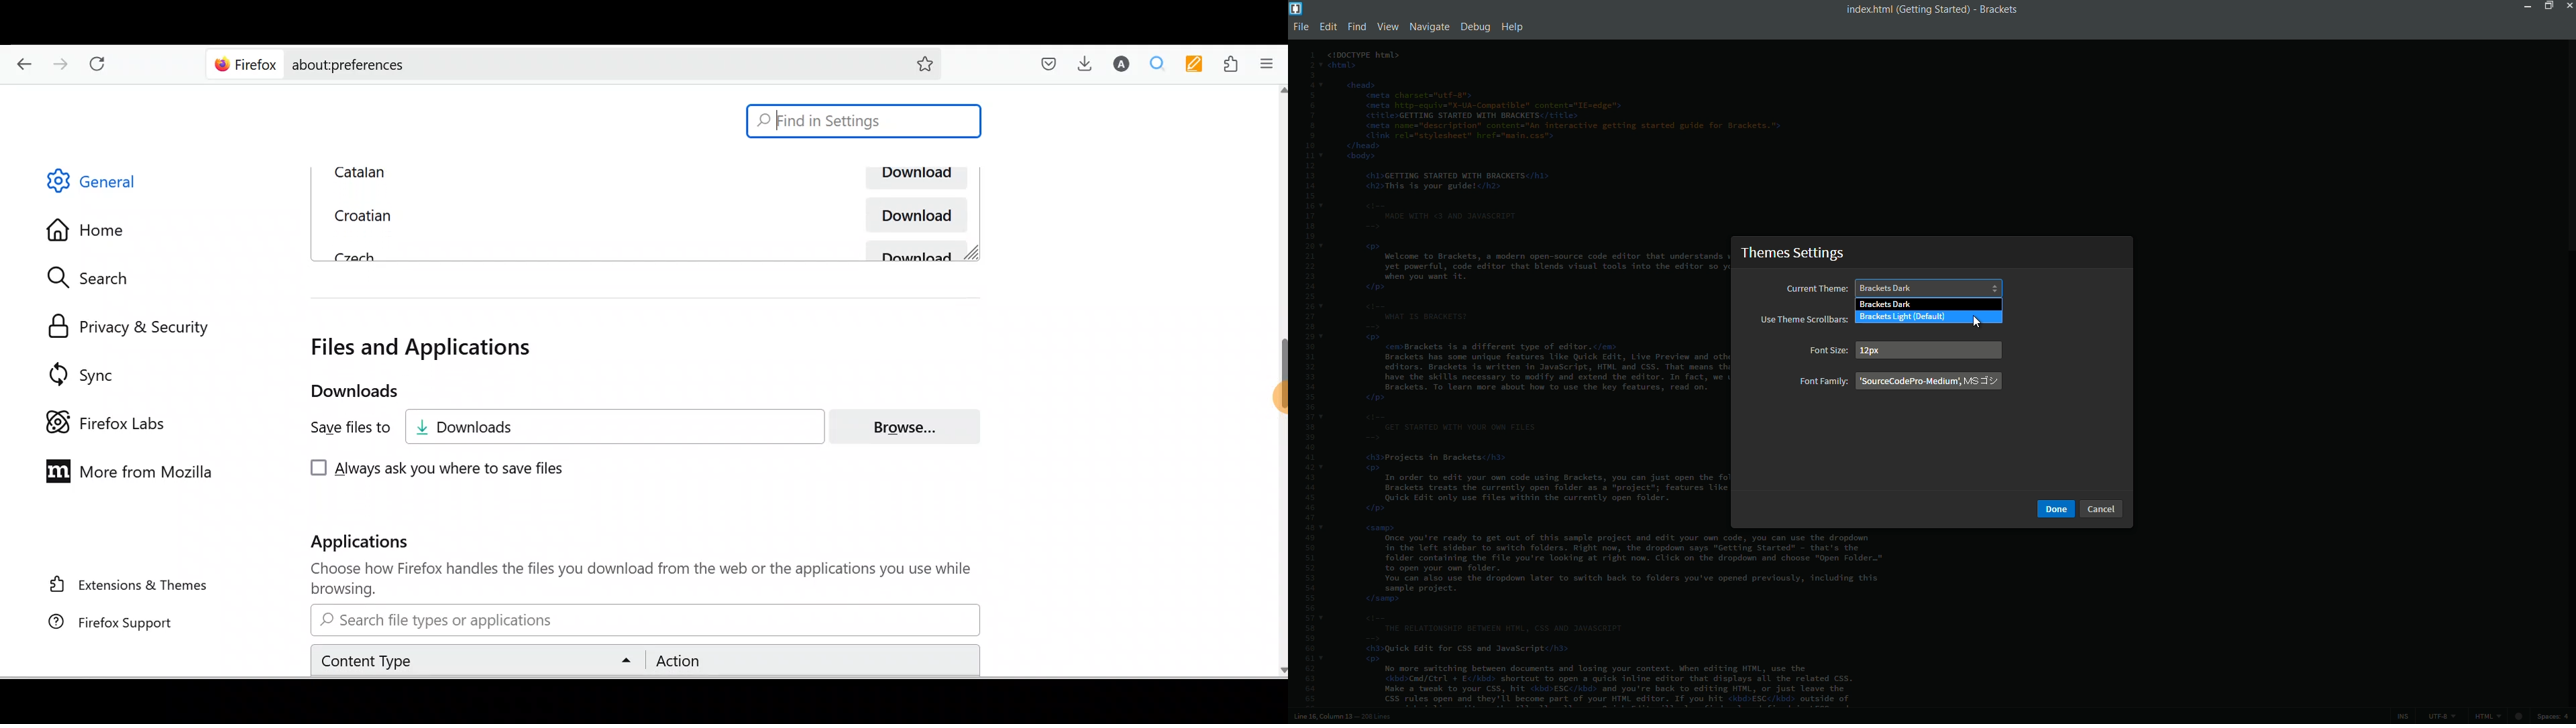 The height and width of the screenshot is (728, 2576). I want to click on brackets light (default), so click(1900, 317).